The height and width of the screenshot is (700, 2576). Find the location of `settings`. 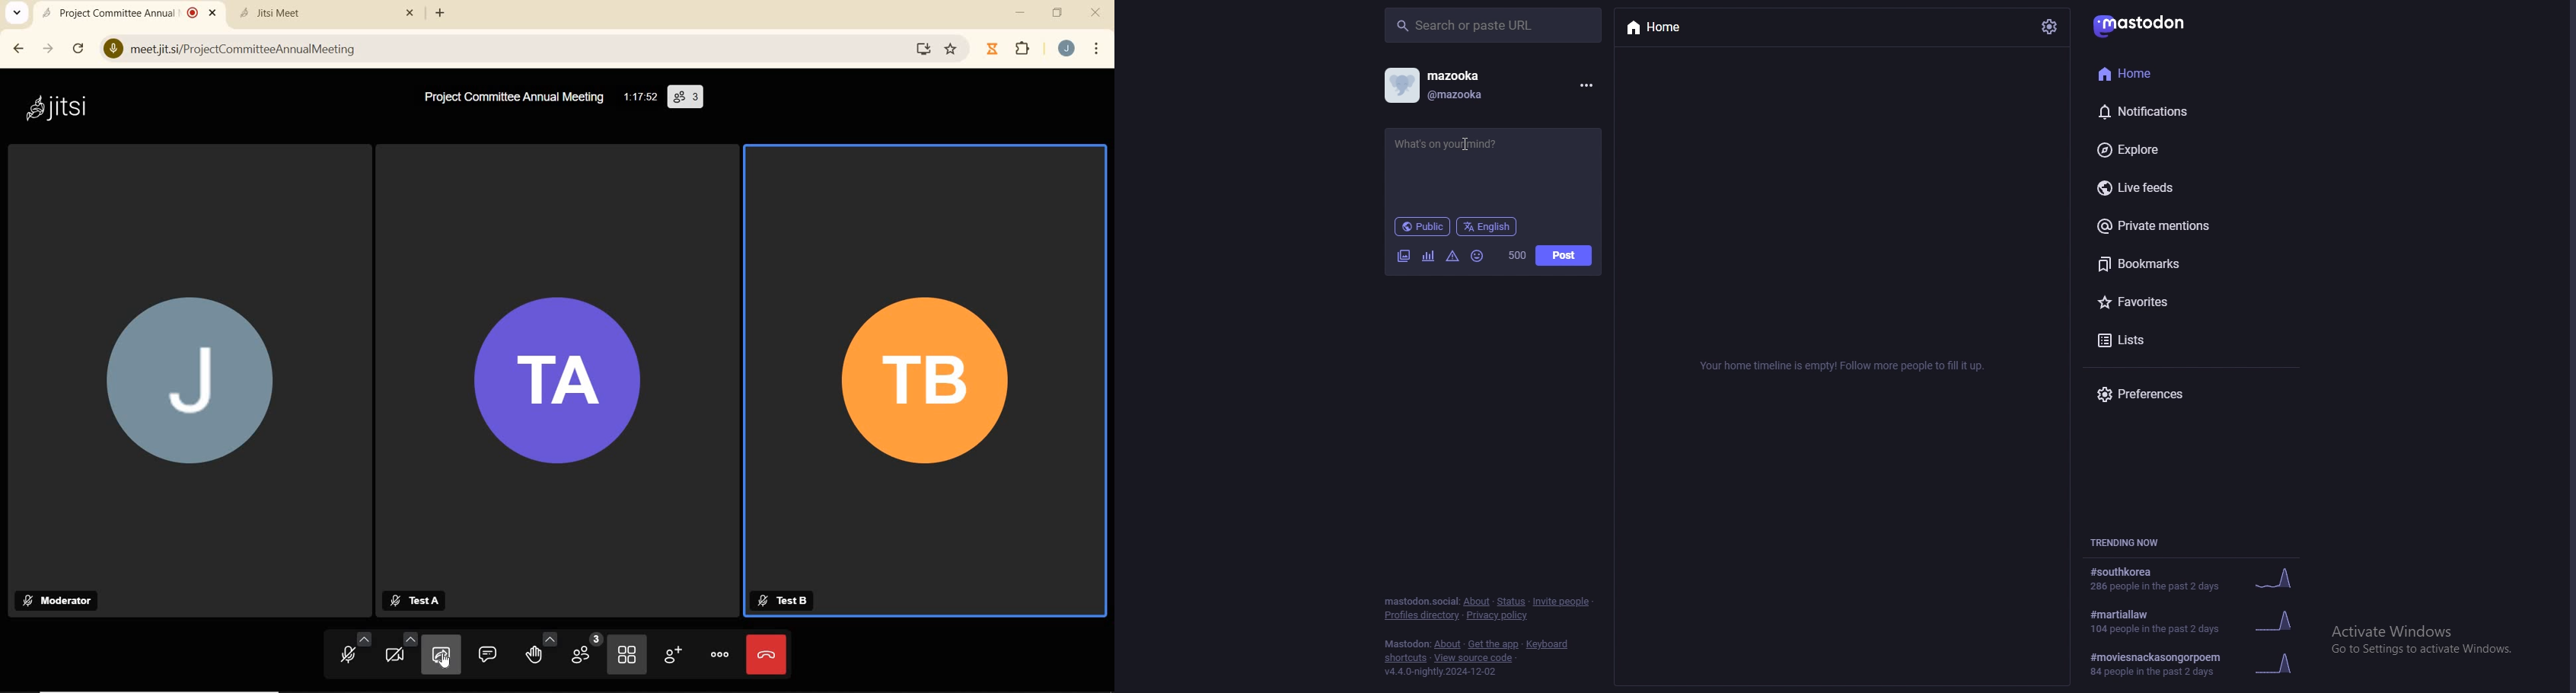

settings is located at coordinates (2050, 27).